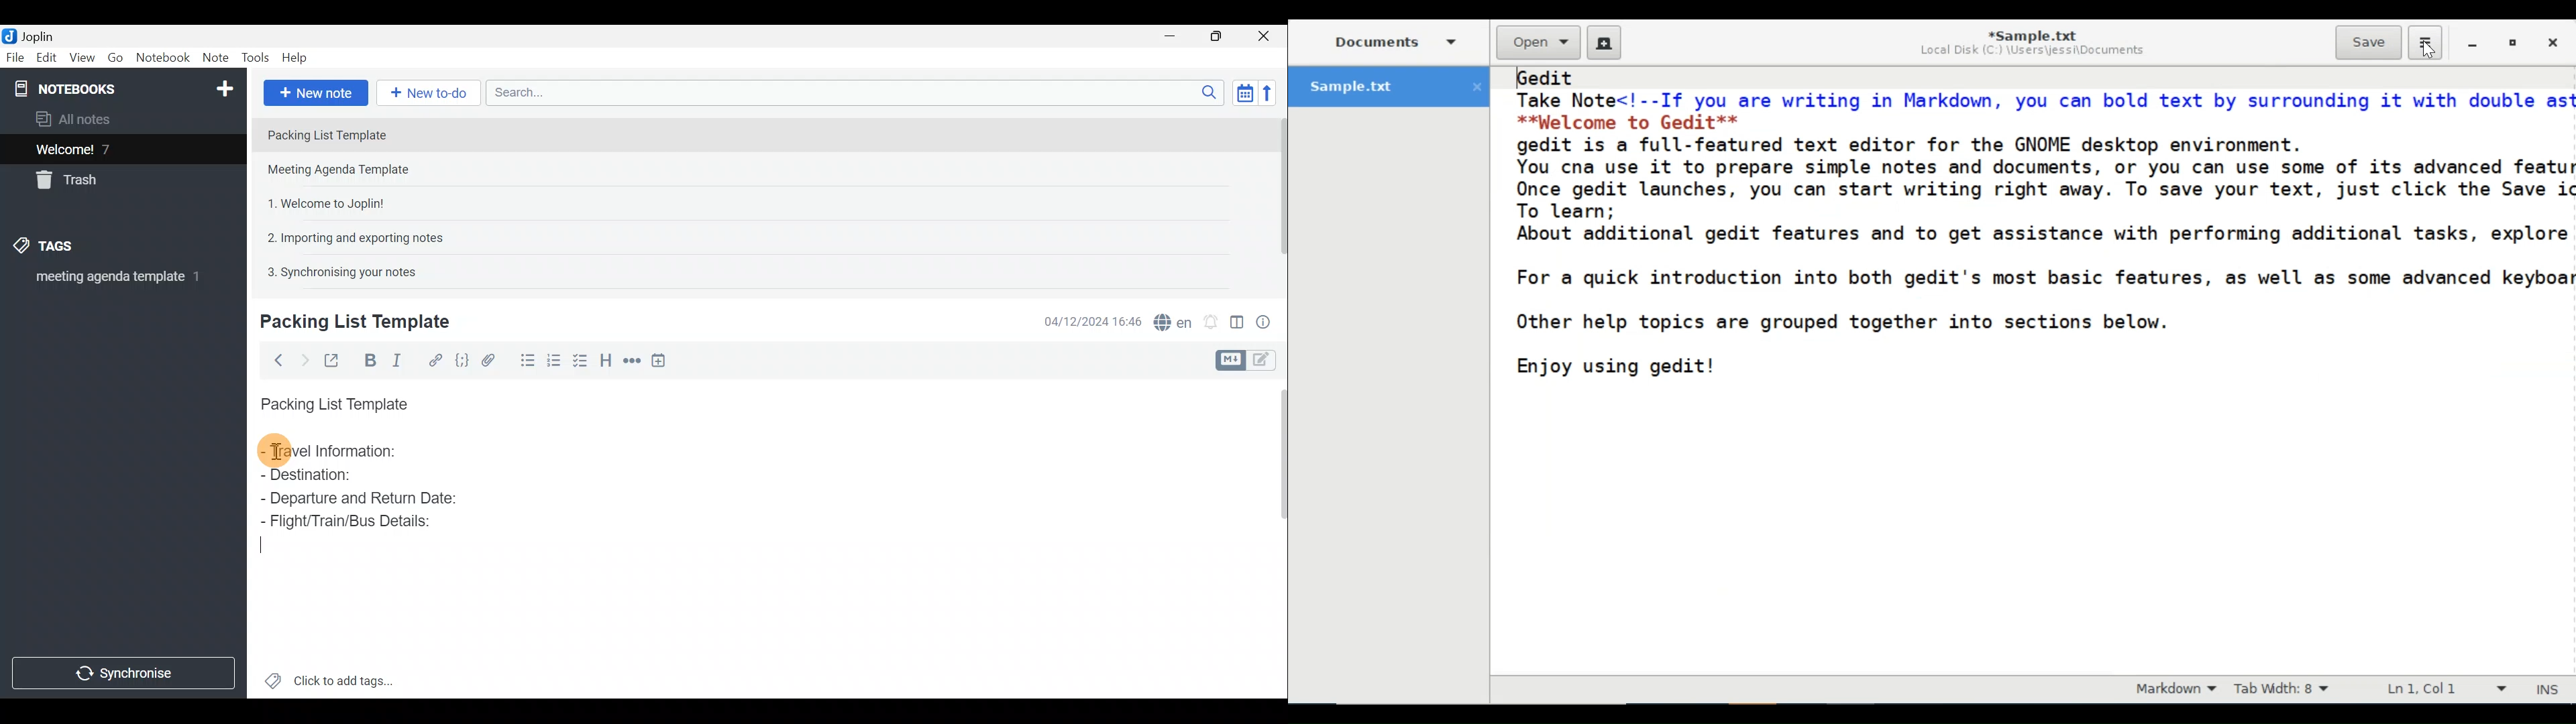  What do you see at coordinates (402, 360) in the screenshot?
I see `Italic` at bounding box center [402, 360].